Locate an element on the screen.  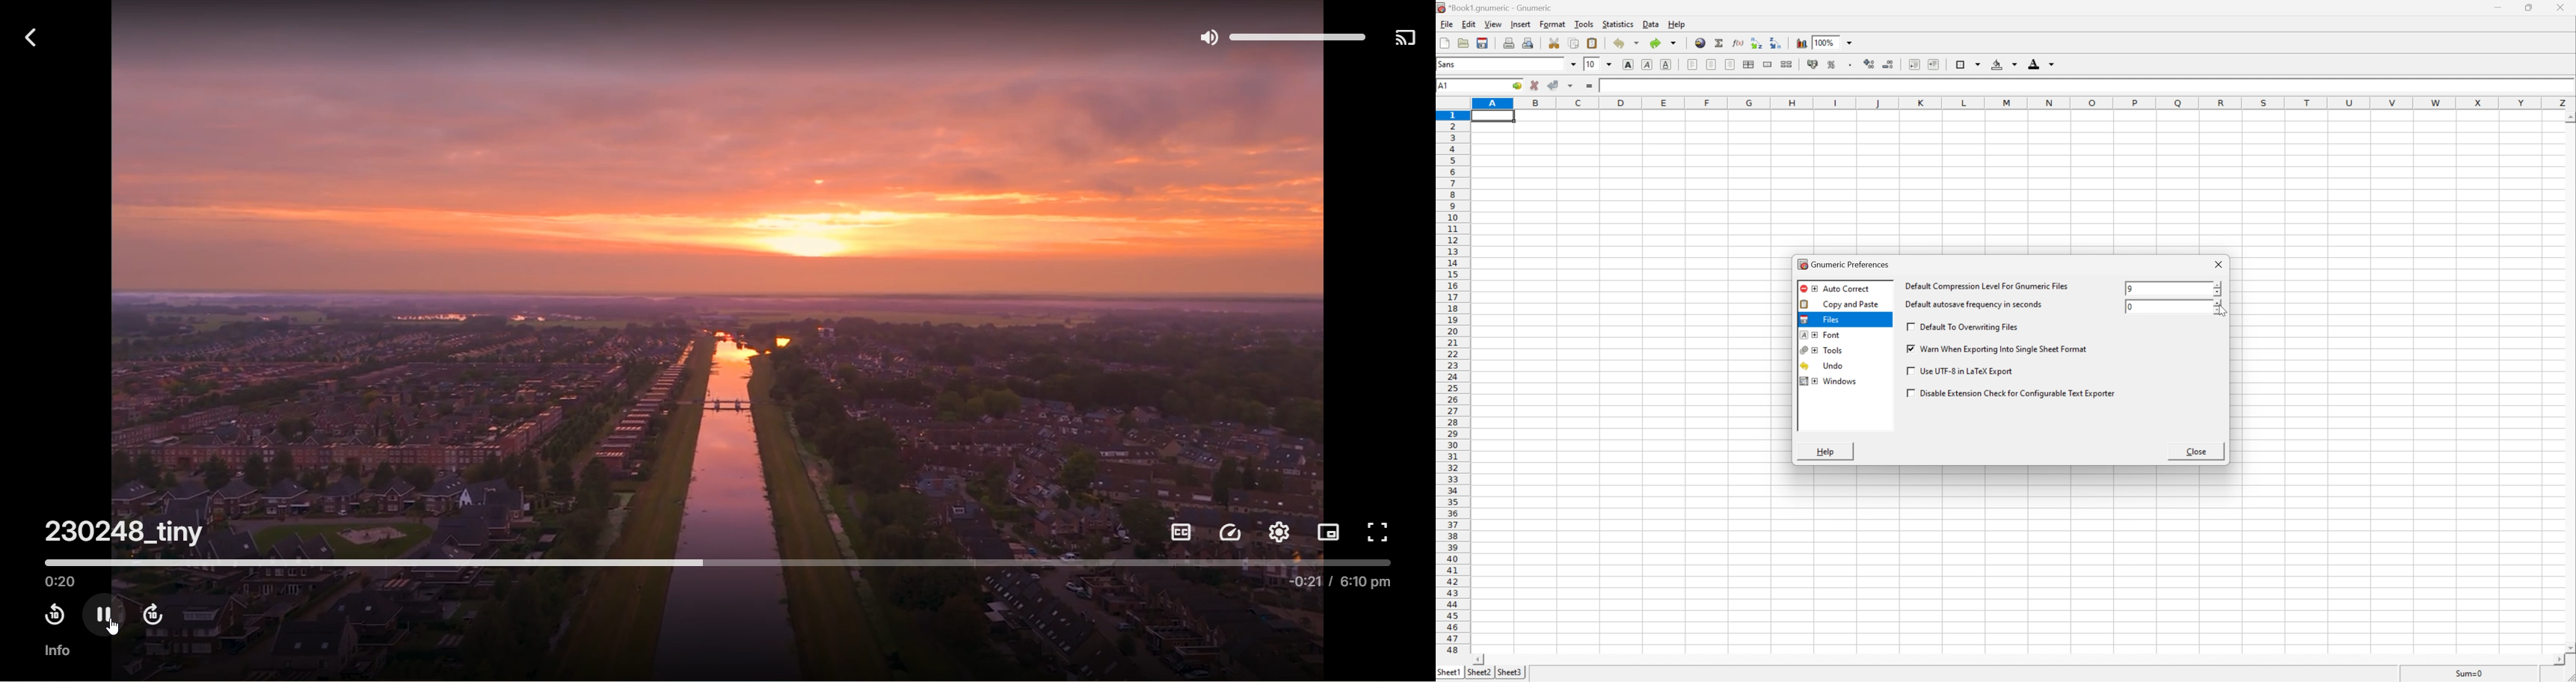
bold is located at coordinates (1629, 63).